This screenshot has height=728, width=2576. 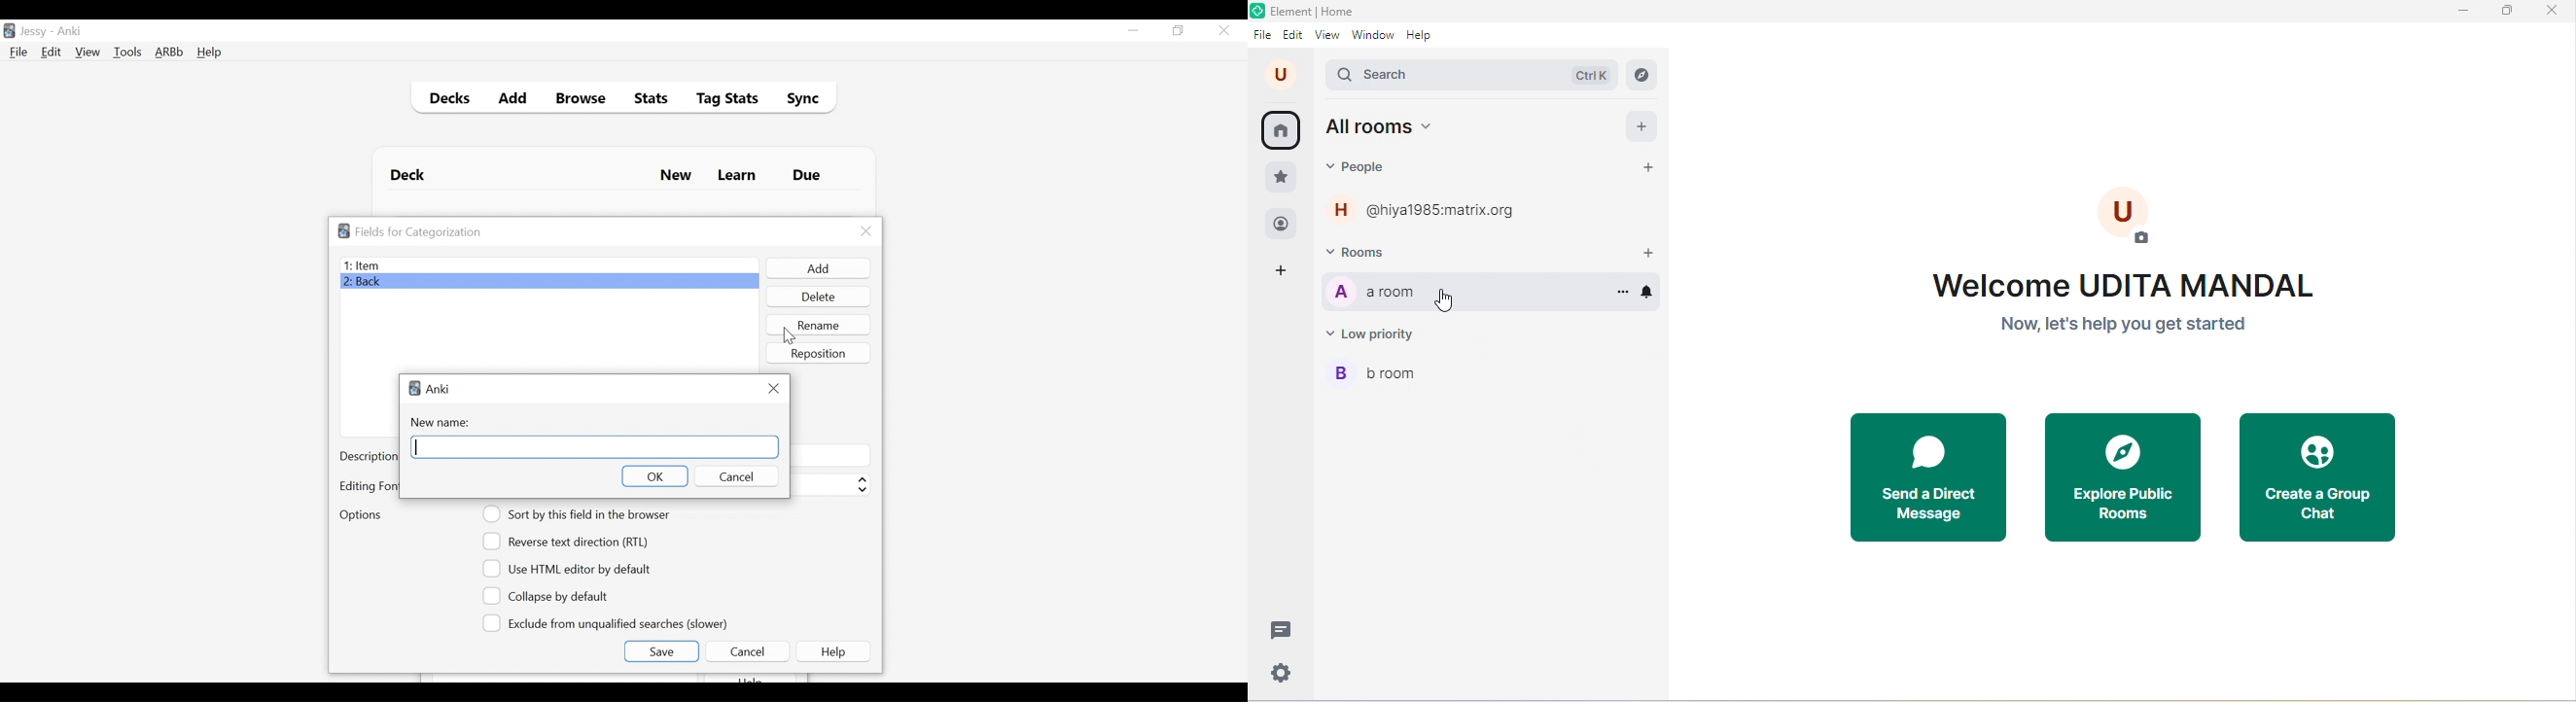 I want to click on Tools, so click(x=127, y=51).